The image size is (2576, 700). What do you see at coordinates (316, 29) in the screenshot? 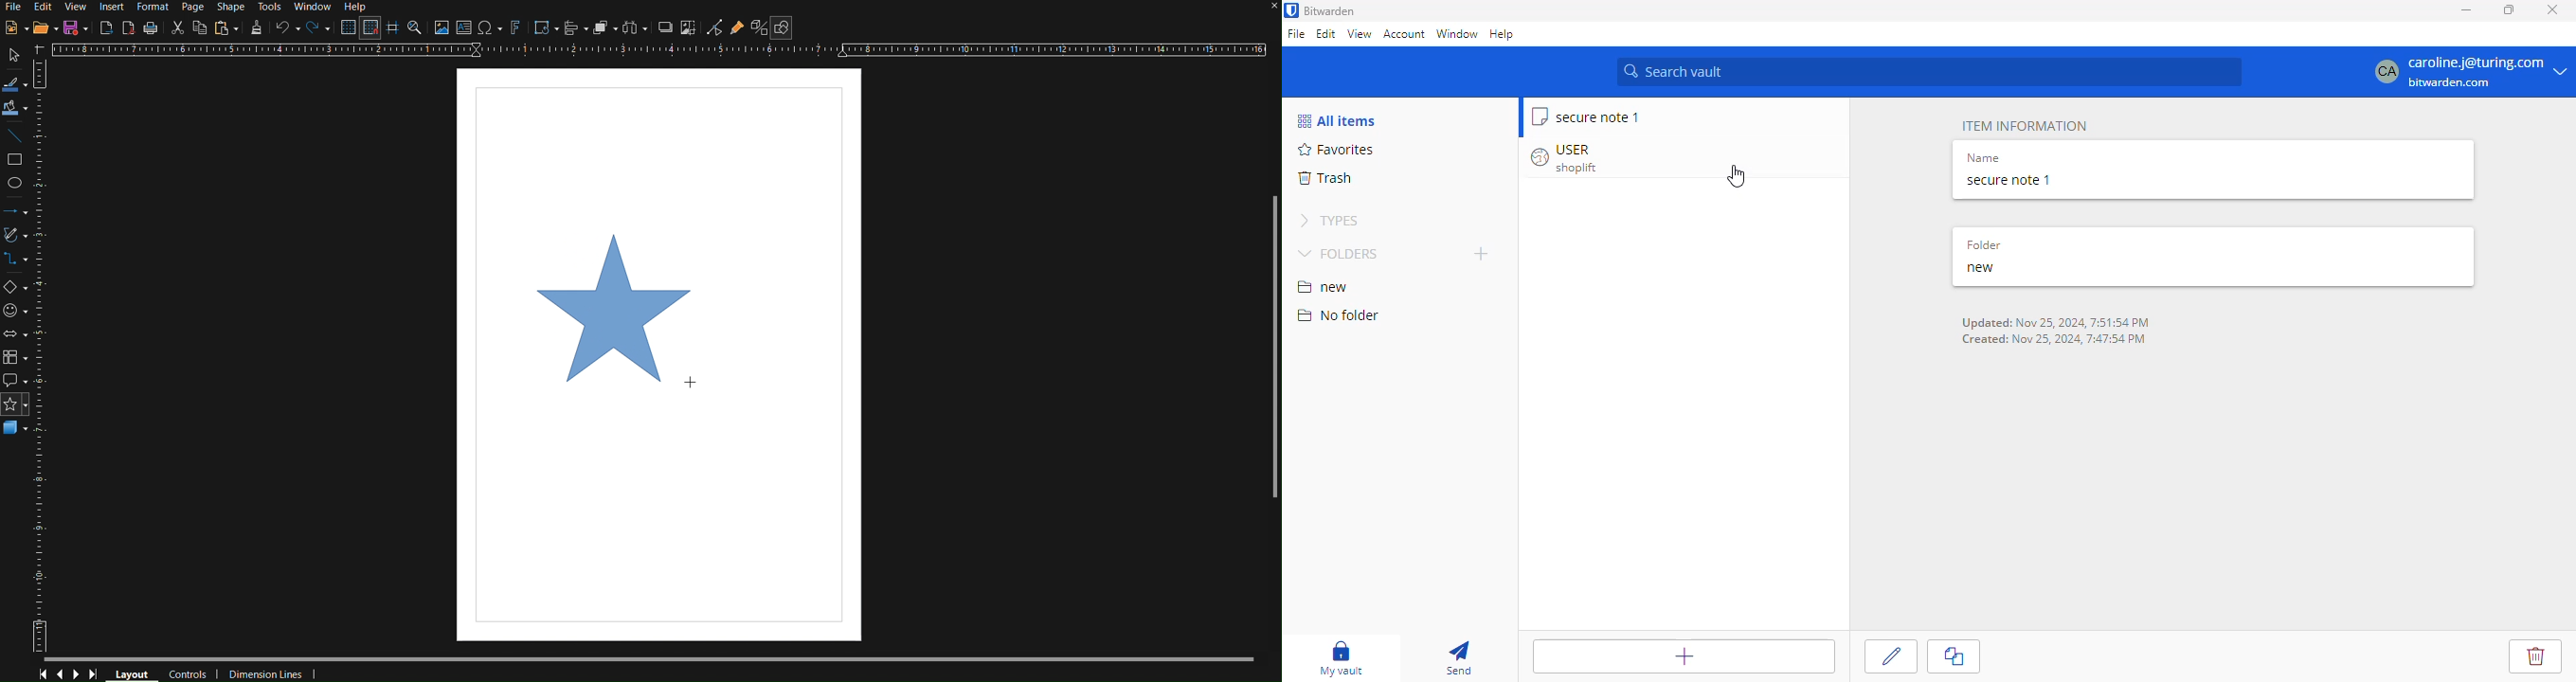
I see `Redo` at bounding box center [316, 29].